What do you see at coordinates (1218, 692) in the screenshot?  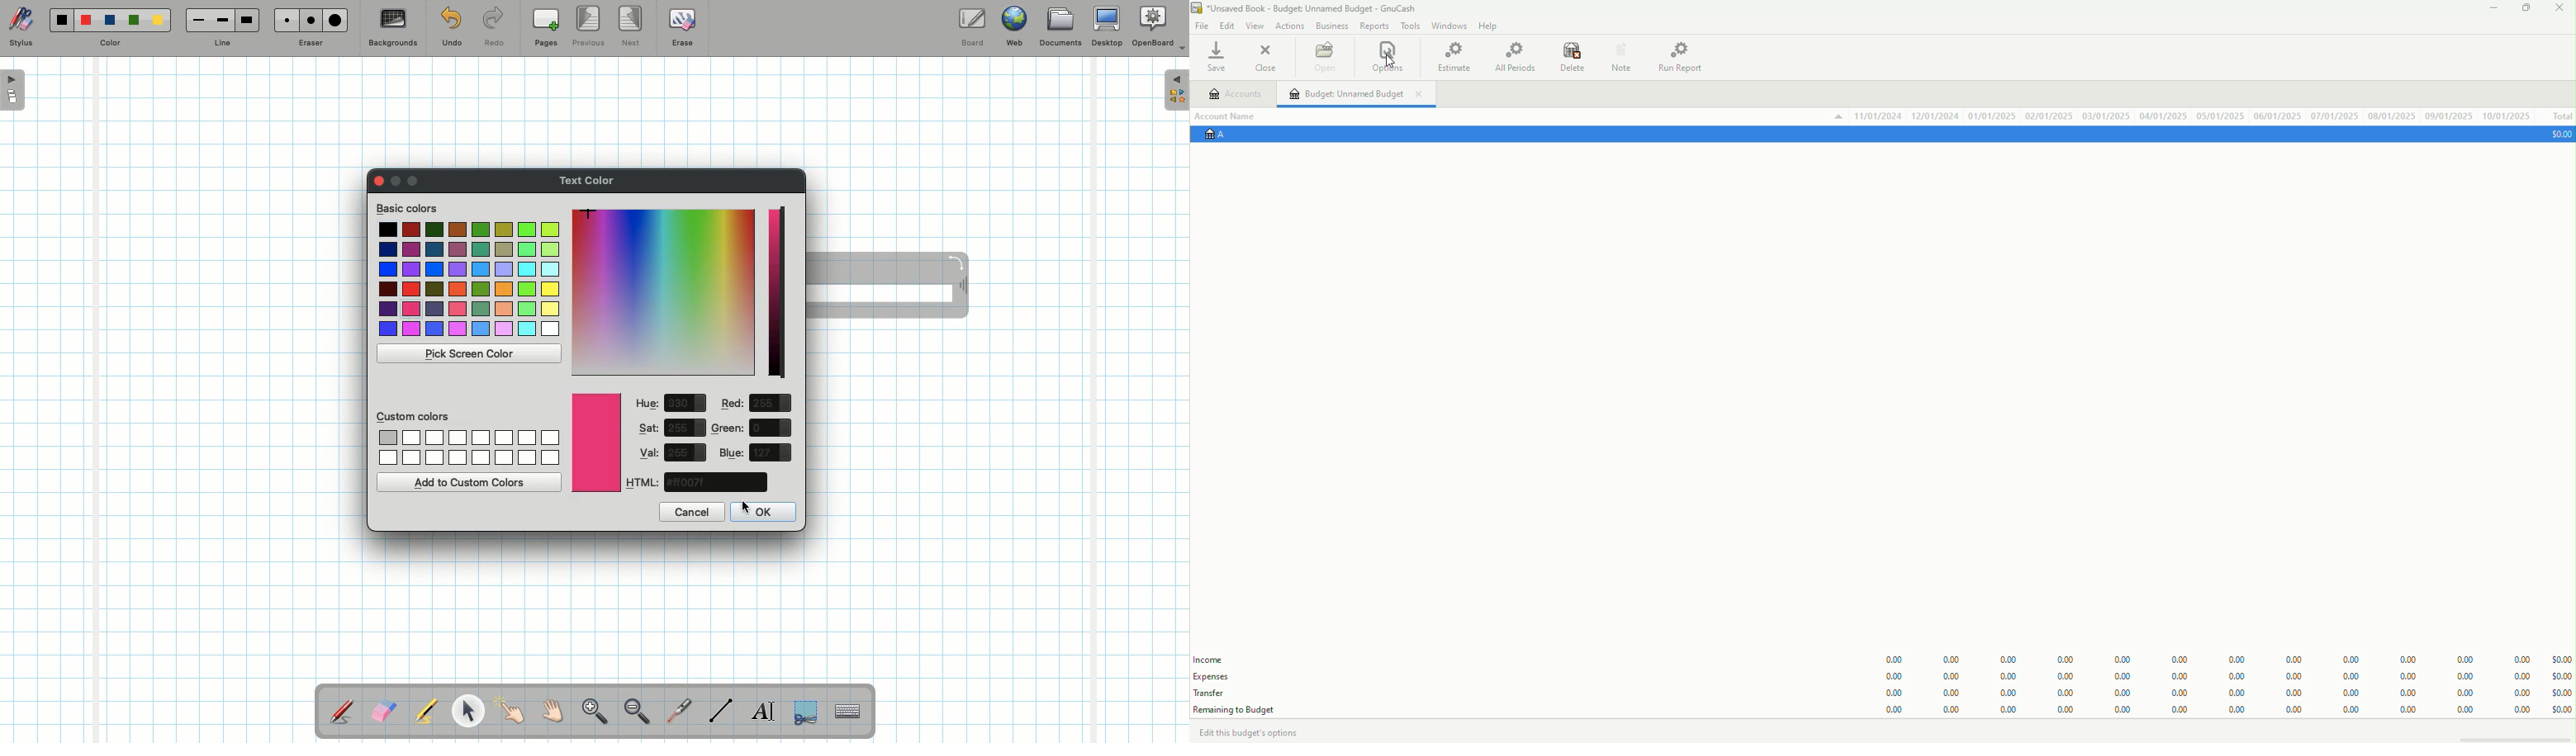 I see `Transfer` at bounding box center [1218, 692].